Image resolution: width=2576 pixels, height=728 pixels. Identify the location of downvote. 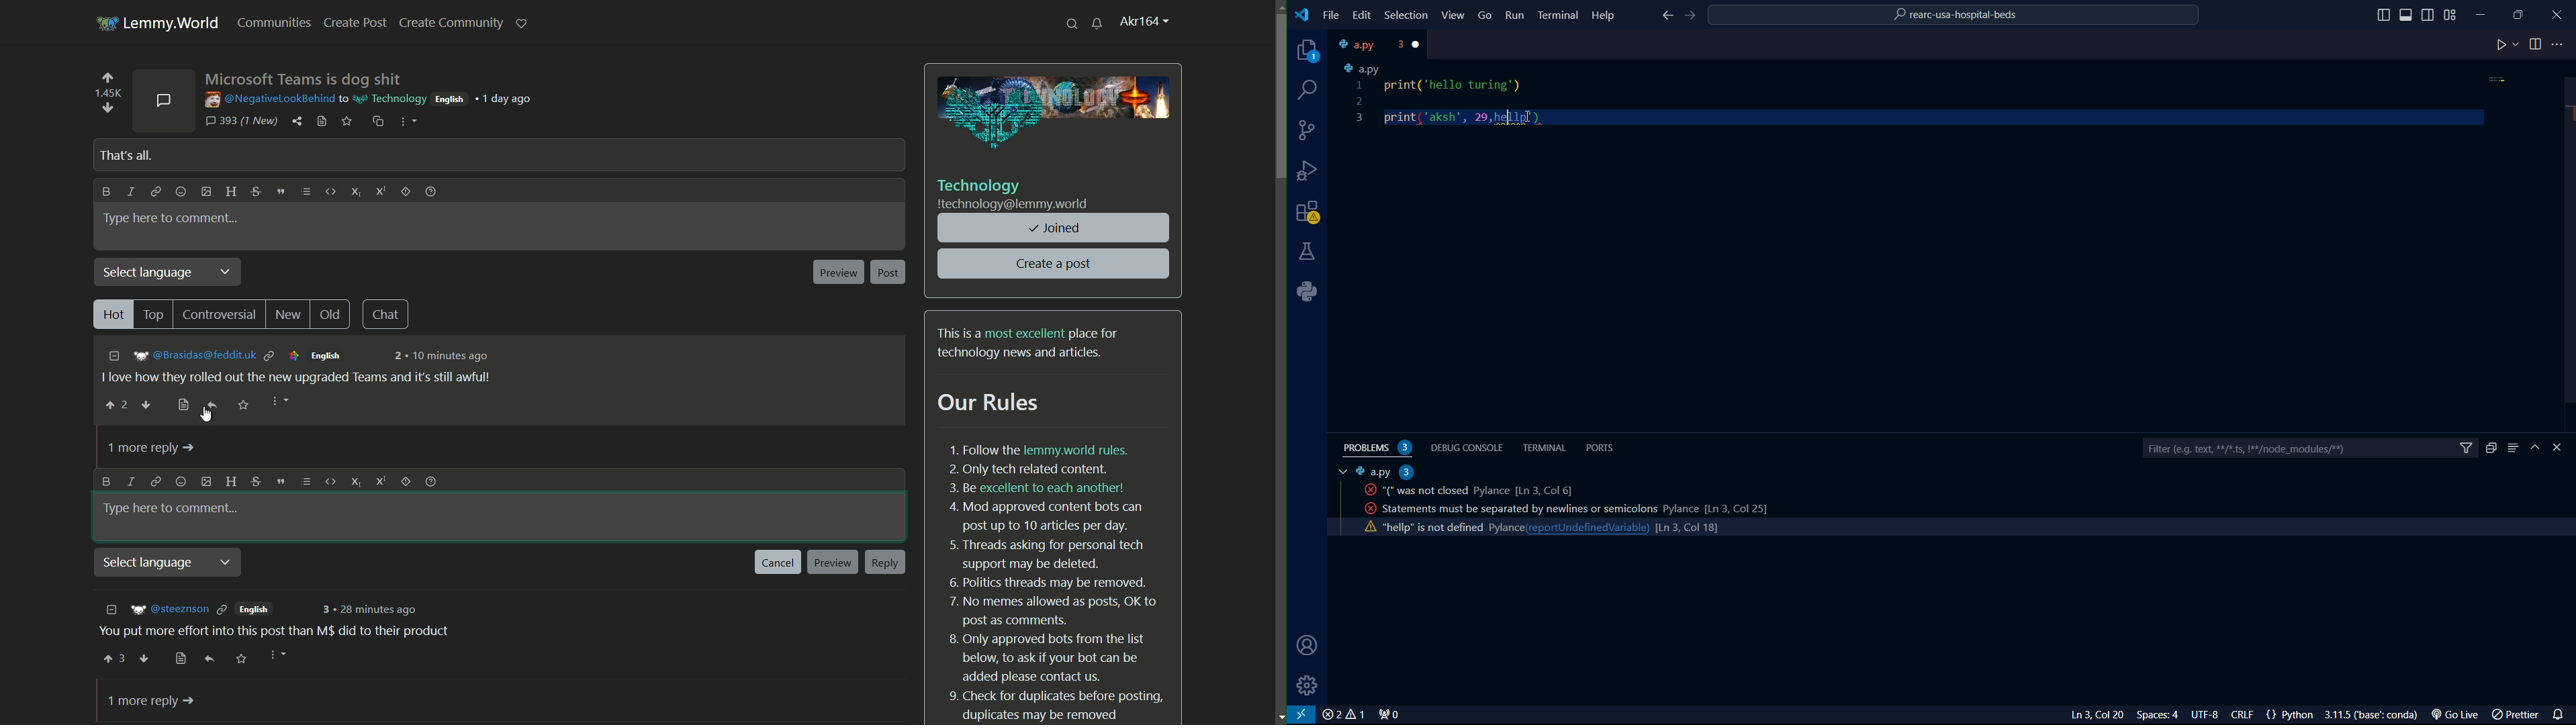
(106, 107).